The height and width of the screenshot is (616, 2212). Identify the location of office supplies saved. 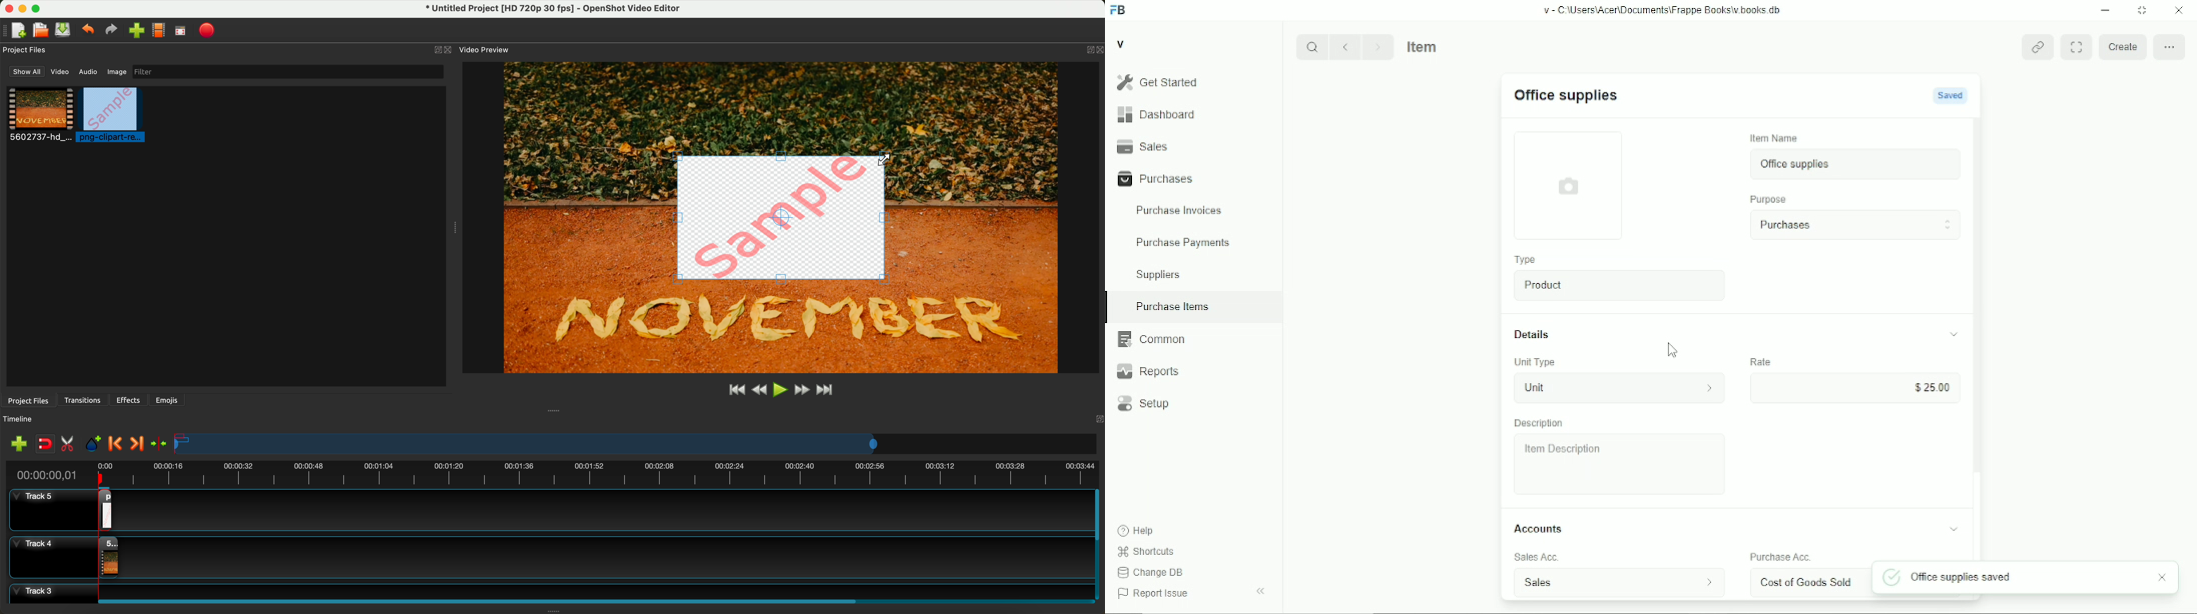
(1952, 578).